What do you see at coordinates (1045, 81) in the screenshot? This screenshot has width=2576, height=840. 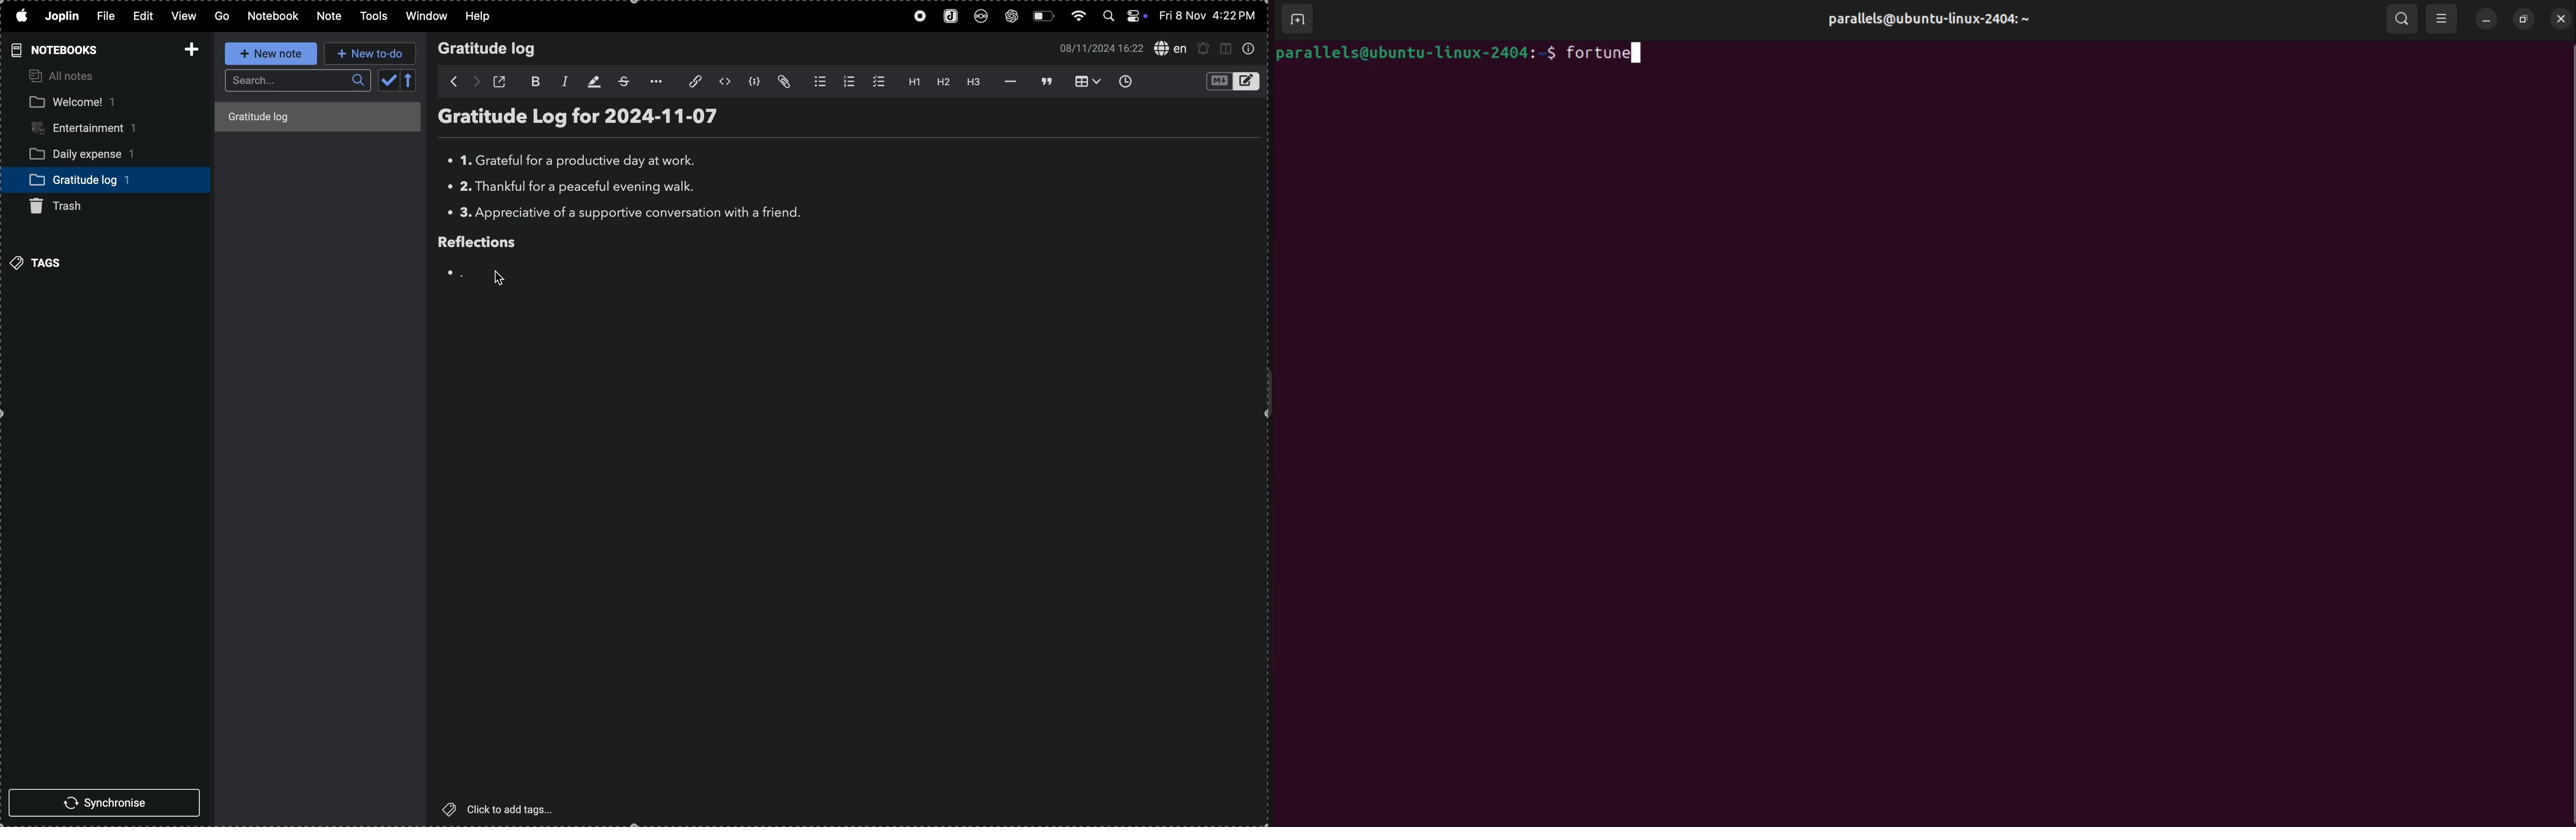 I see `blockquote` at bounding box center [1045, 81].